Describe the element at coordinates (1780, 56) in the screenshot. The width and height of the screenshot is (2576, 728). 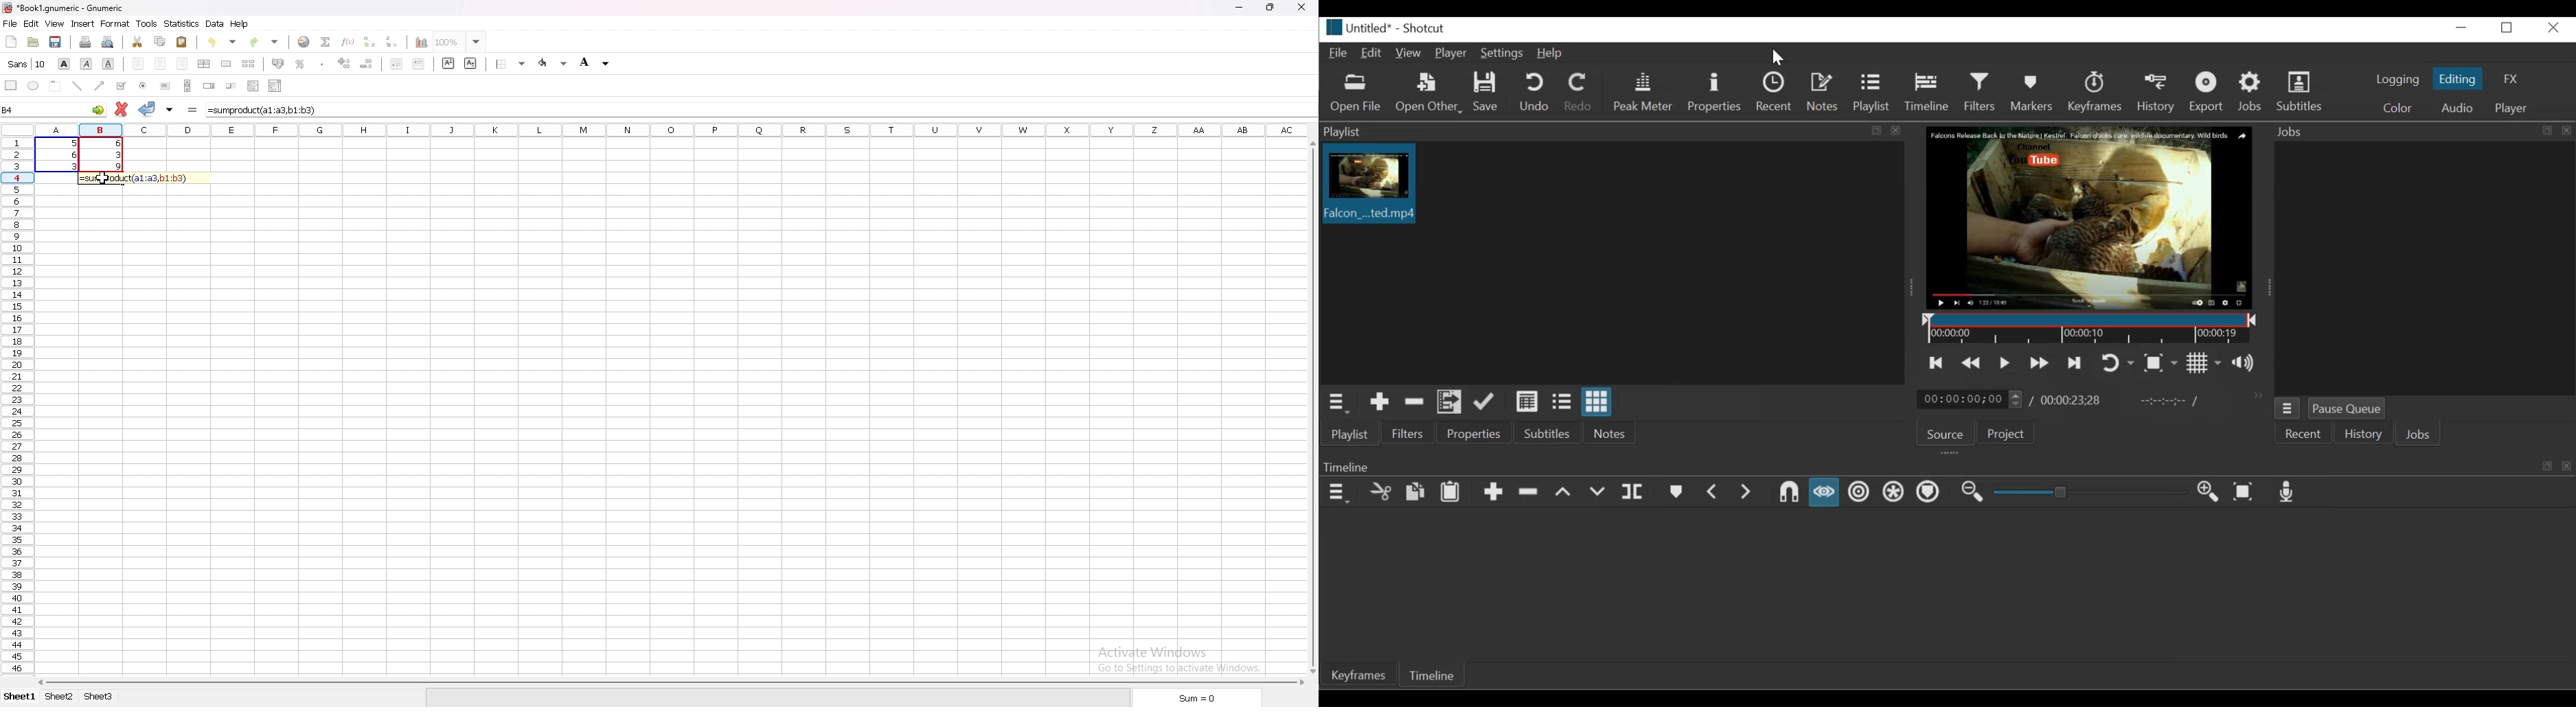
I see `Pointer` at that location.